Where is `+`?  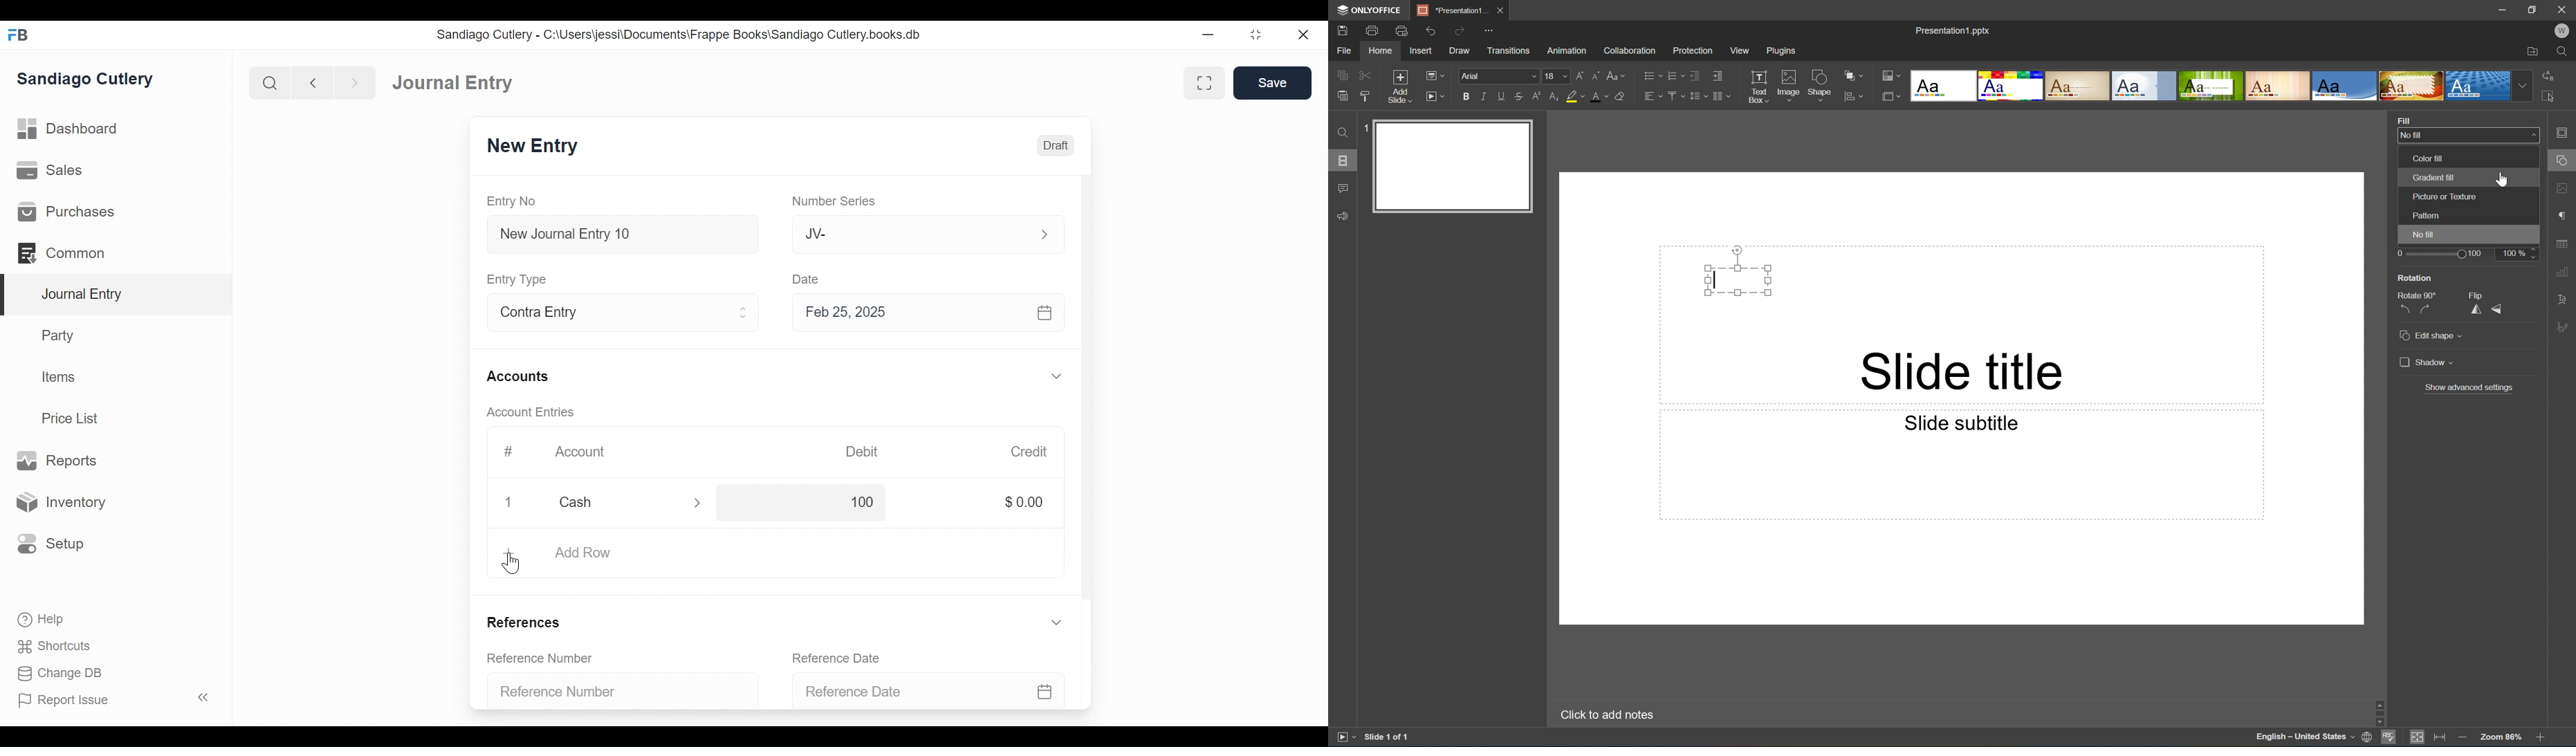
+ is located at coordinates (508, 552).